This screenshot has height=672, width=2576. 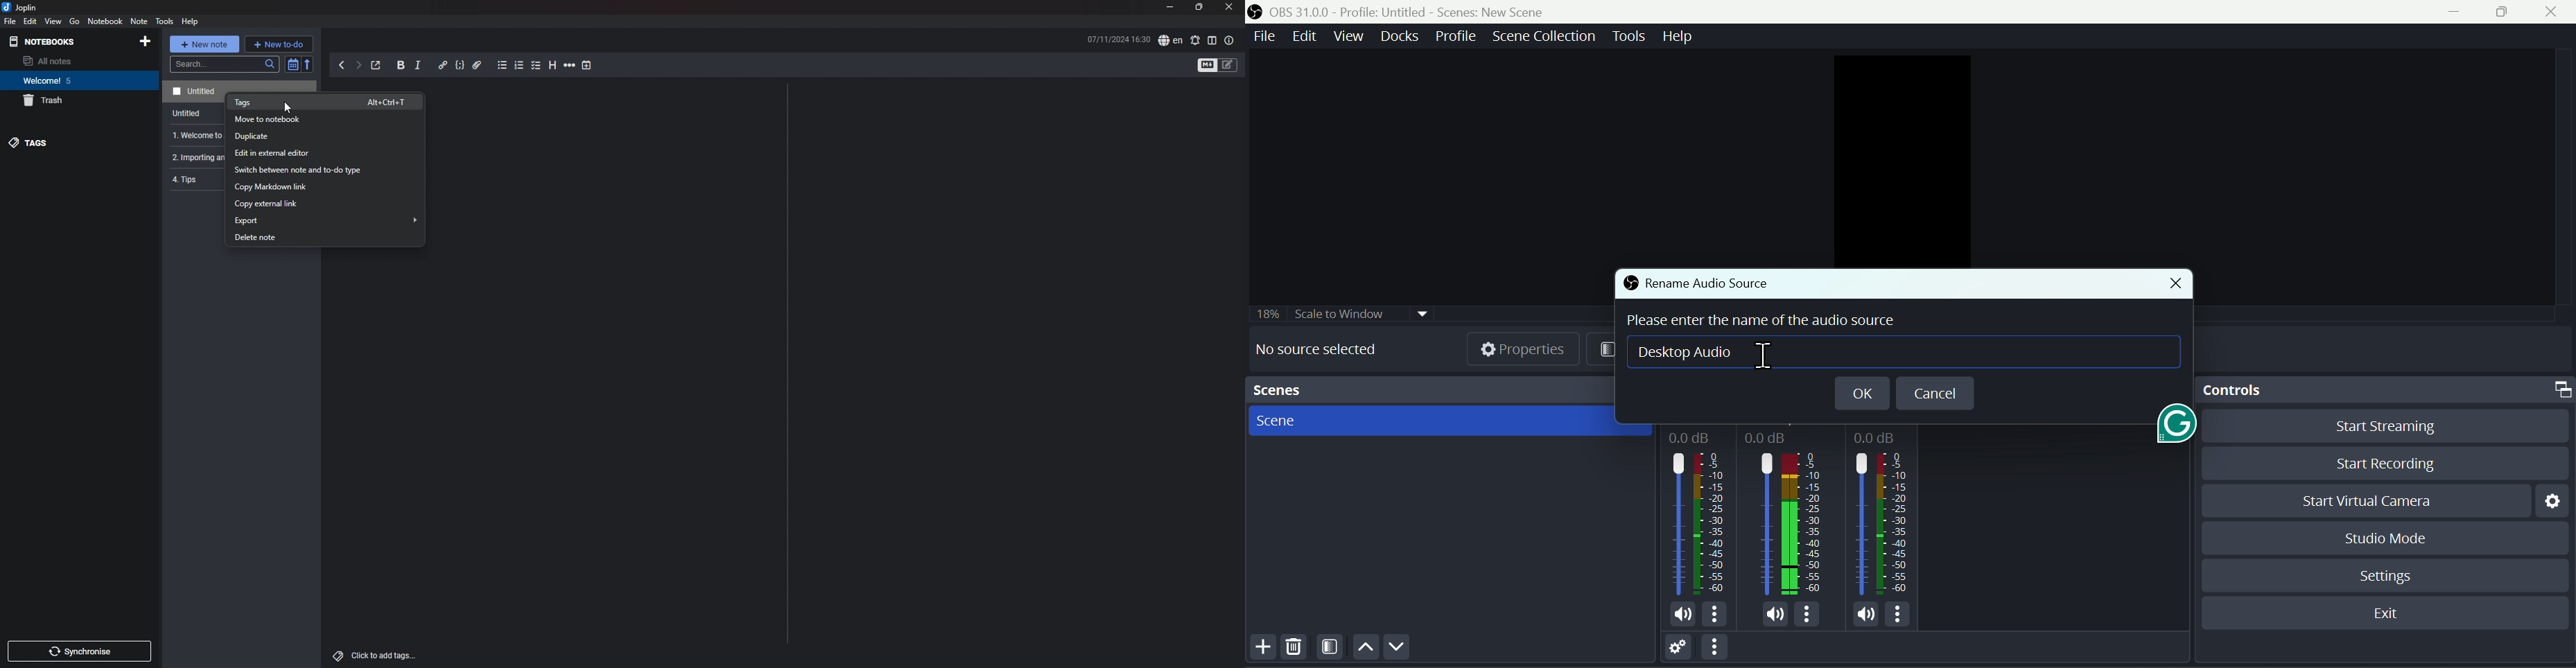 What do you see at coordinates (189, 115) in the screenshot?
I see `Untitled` at bounding box center [189, 115].